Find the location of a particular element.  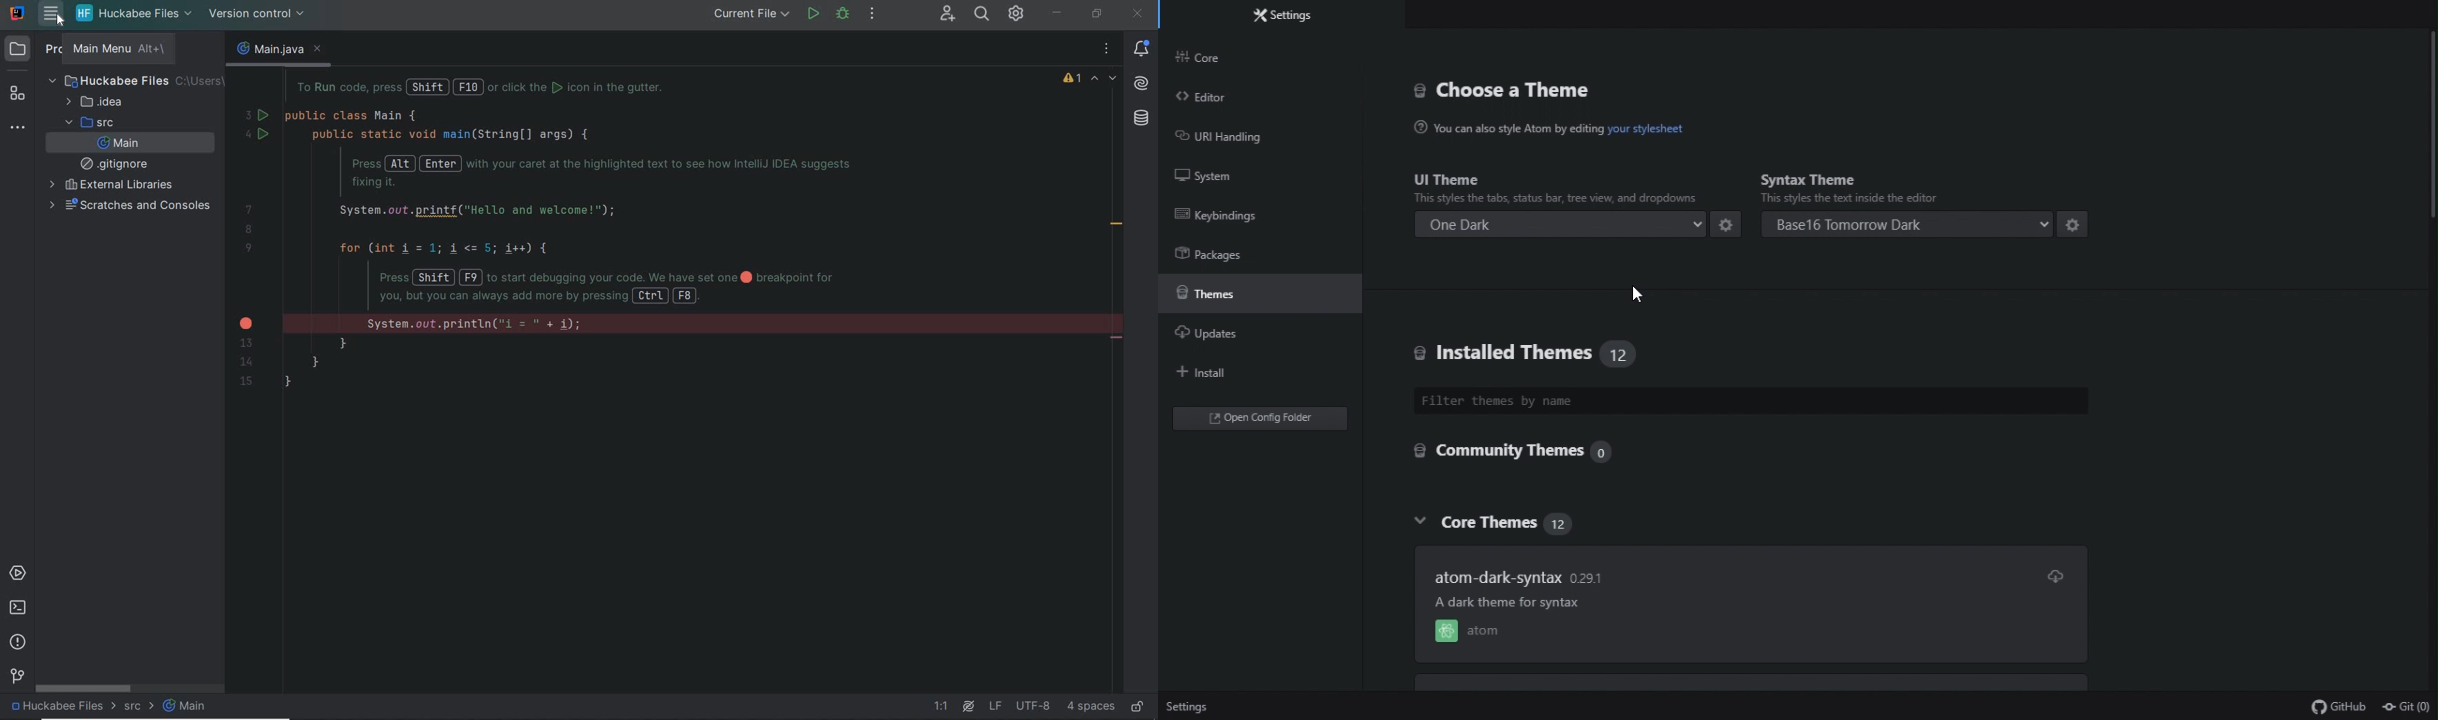

Core  is located at coordinates (1235, 59).